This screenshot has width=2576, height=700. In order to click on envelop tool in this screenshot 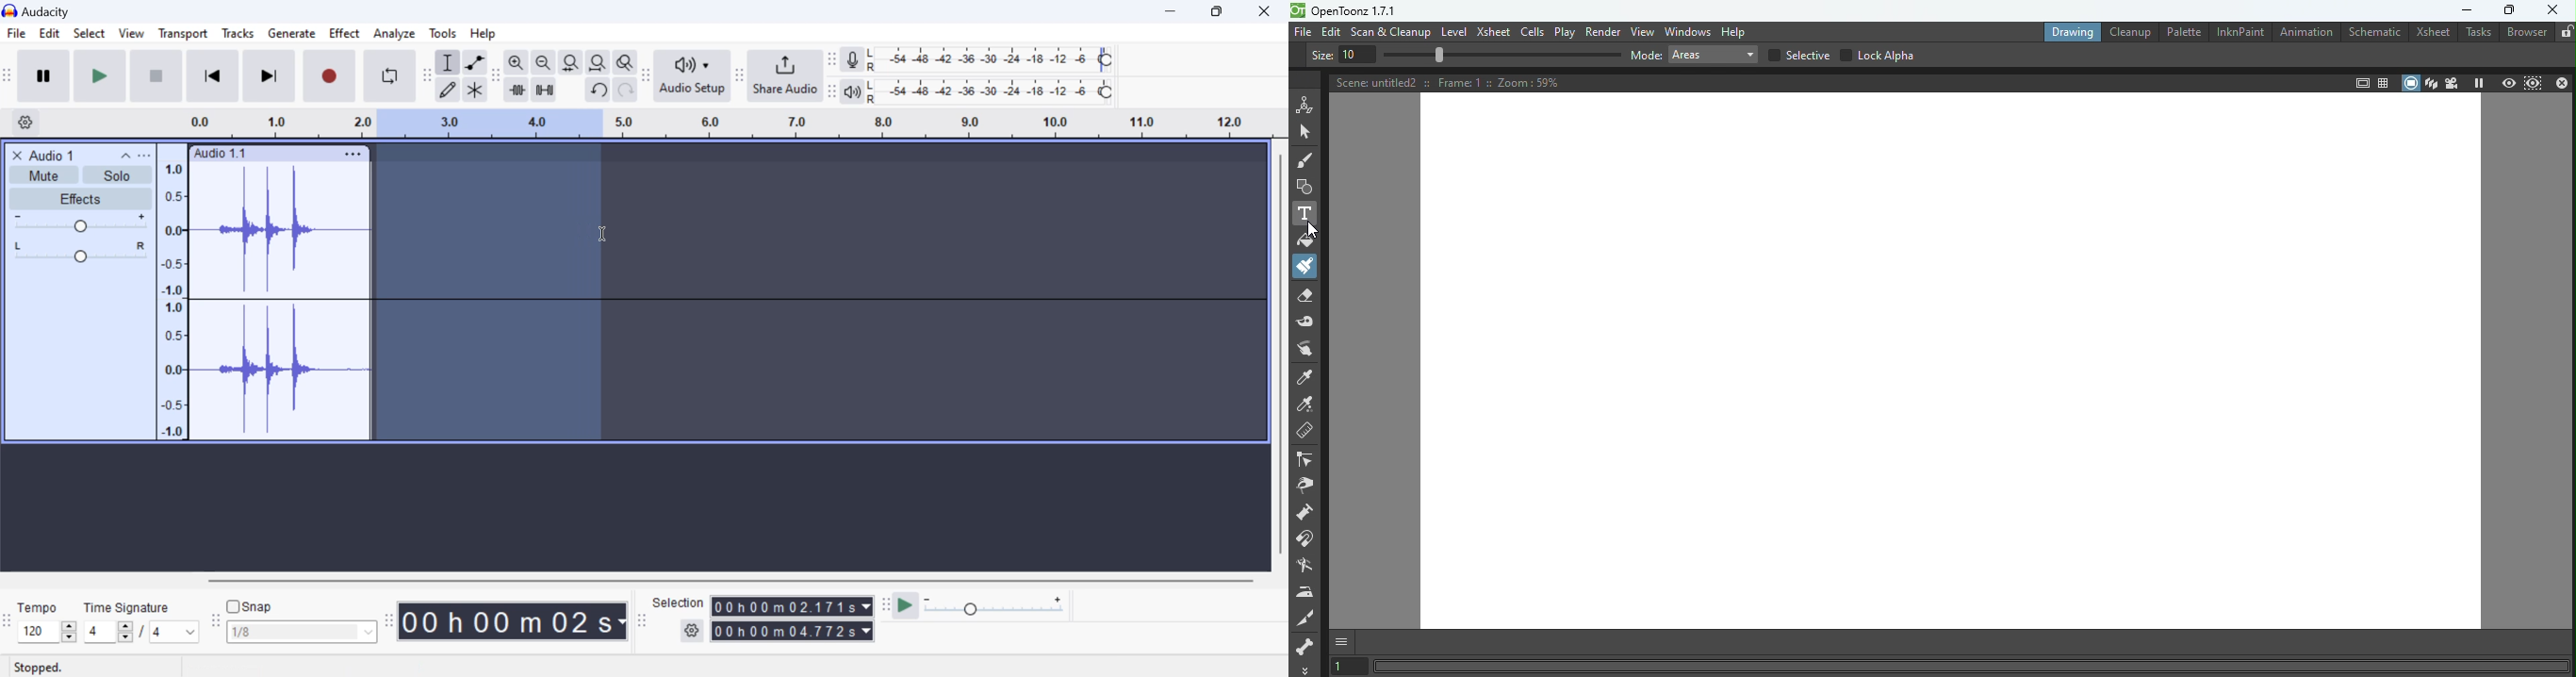, I will do `click(475, 64)`.